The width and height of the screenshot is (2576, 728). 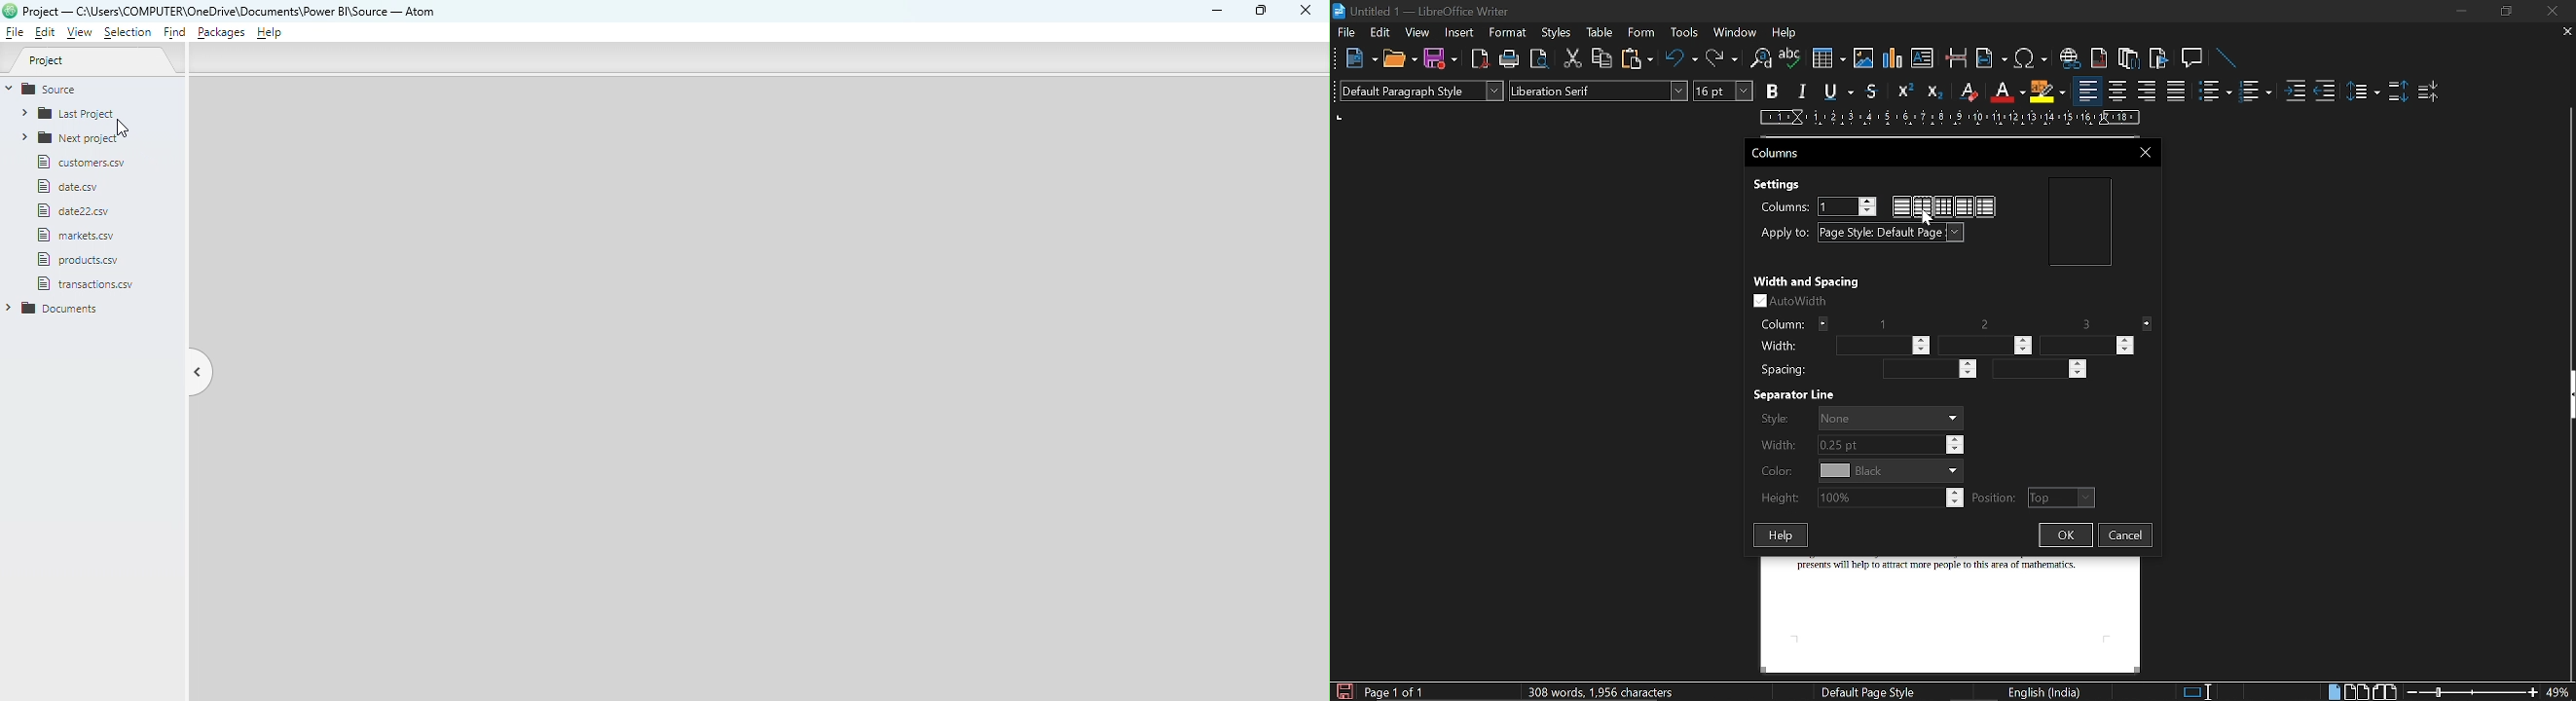 I want to click on Auto width, so click(x=1794, y=302).